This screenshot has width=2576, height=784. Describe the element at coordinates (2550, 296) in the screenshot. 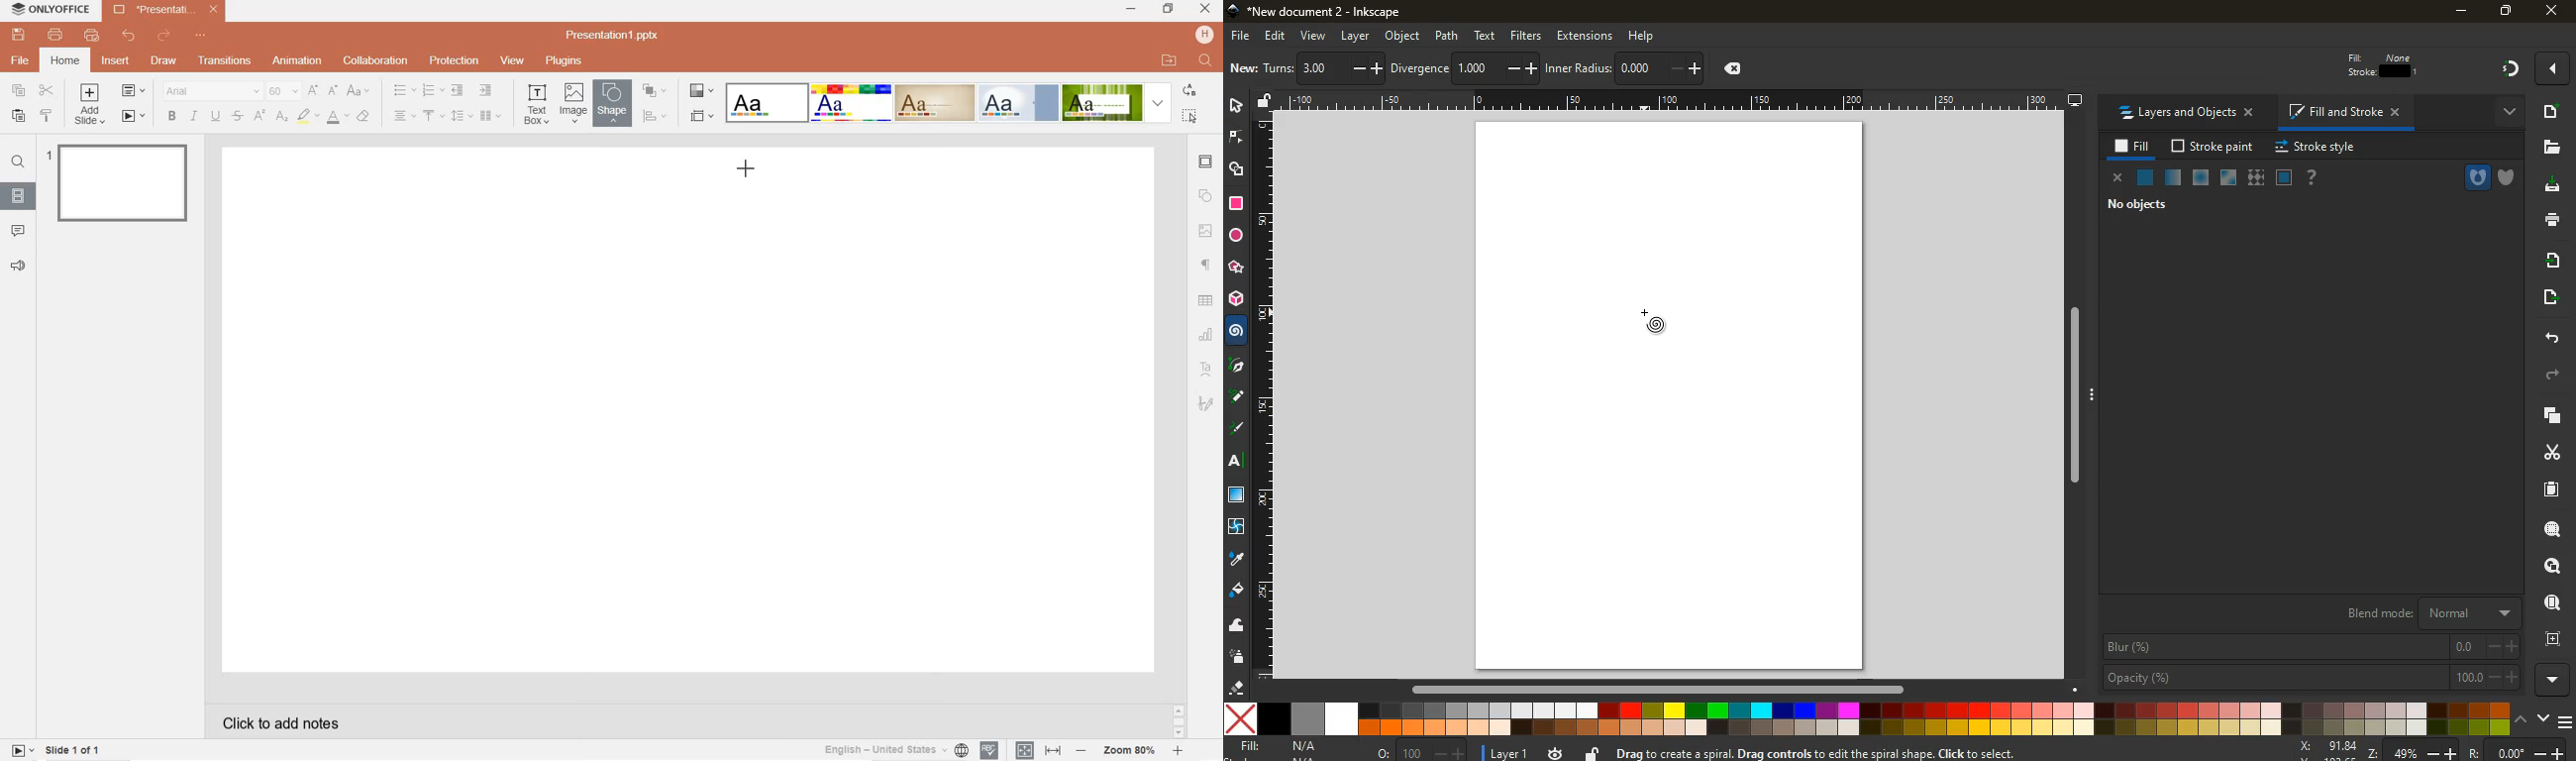

I see `send` at that location.